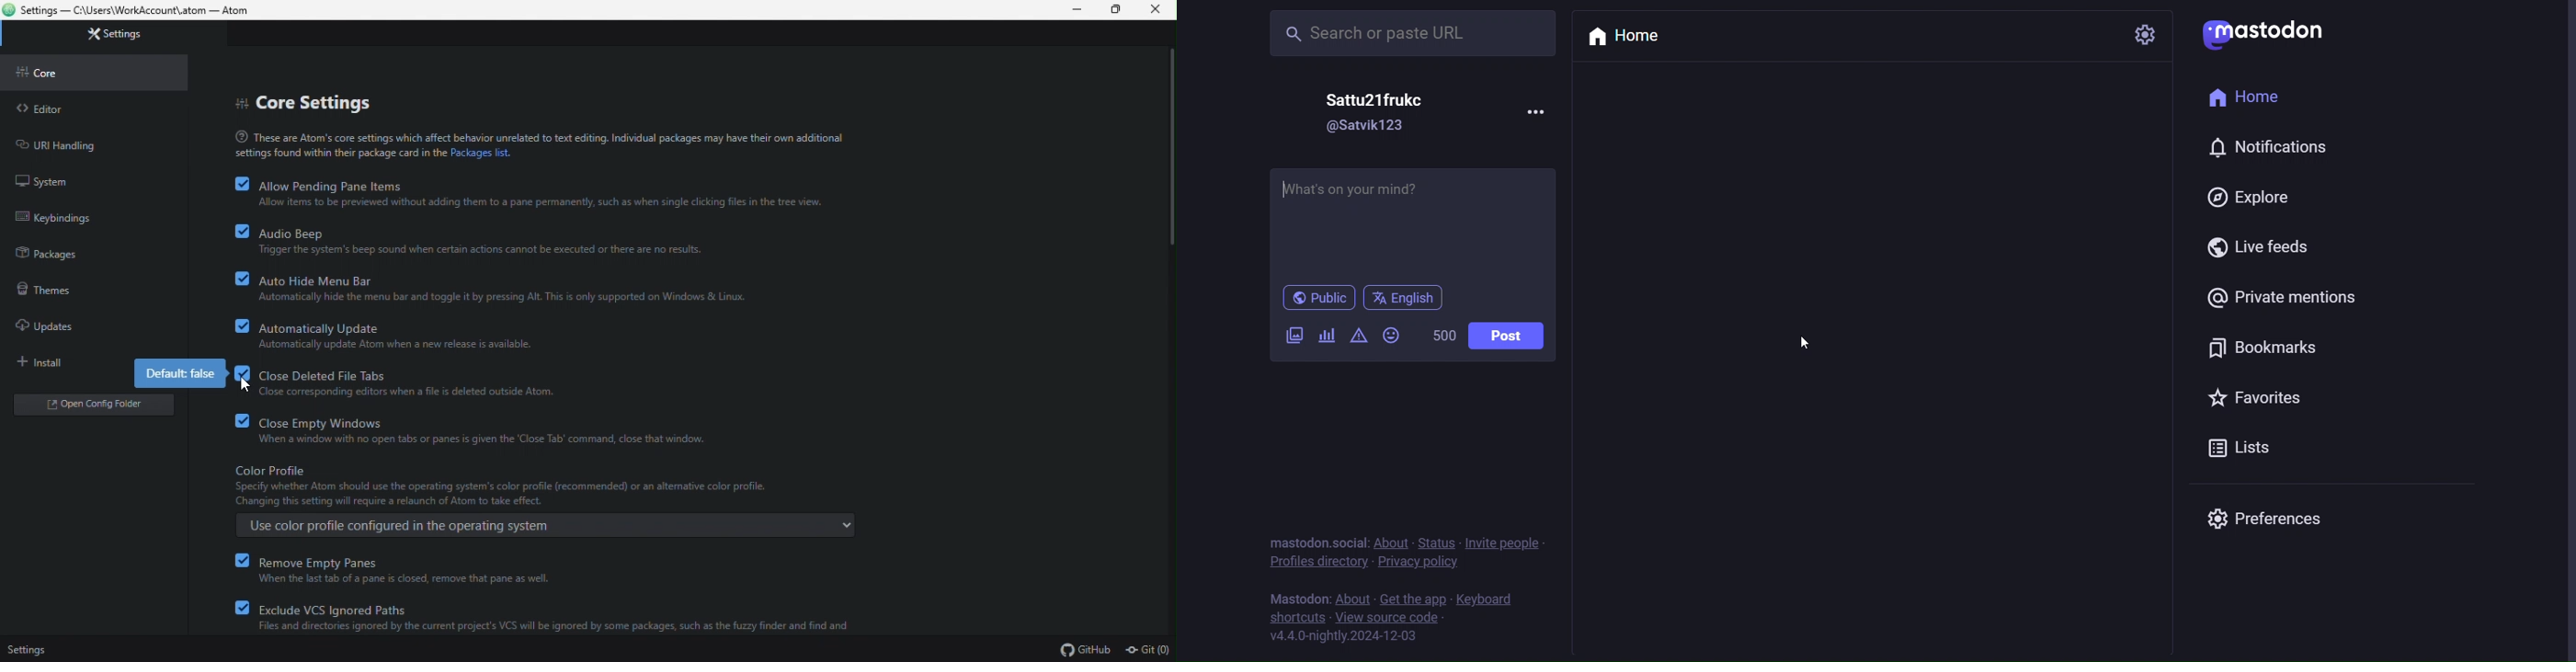  What do you see at coordinates (245, 373) in the screenshot?
I see `checkbox` at bounding box center [245, 373].